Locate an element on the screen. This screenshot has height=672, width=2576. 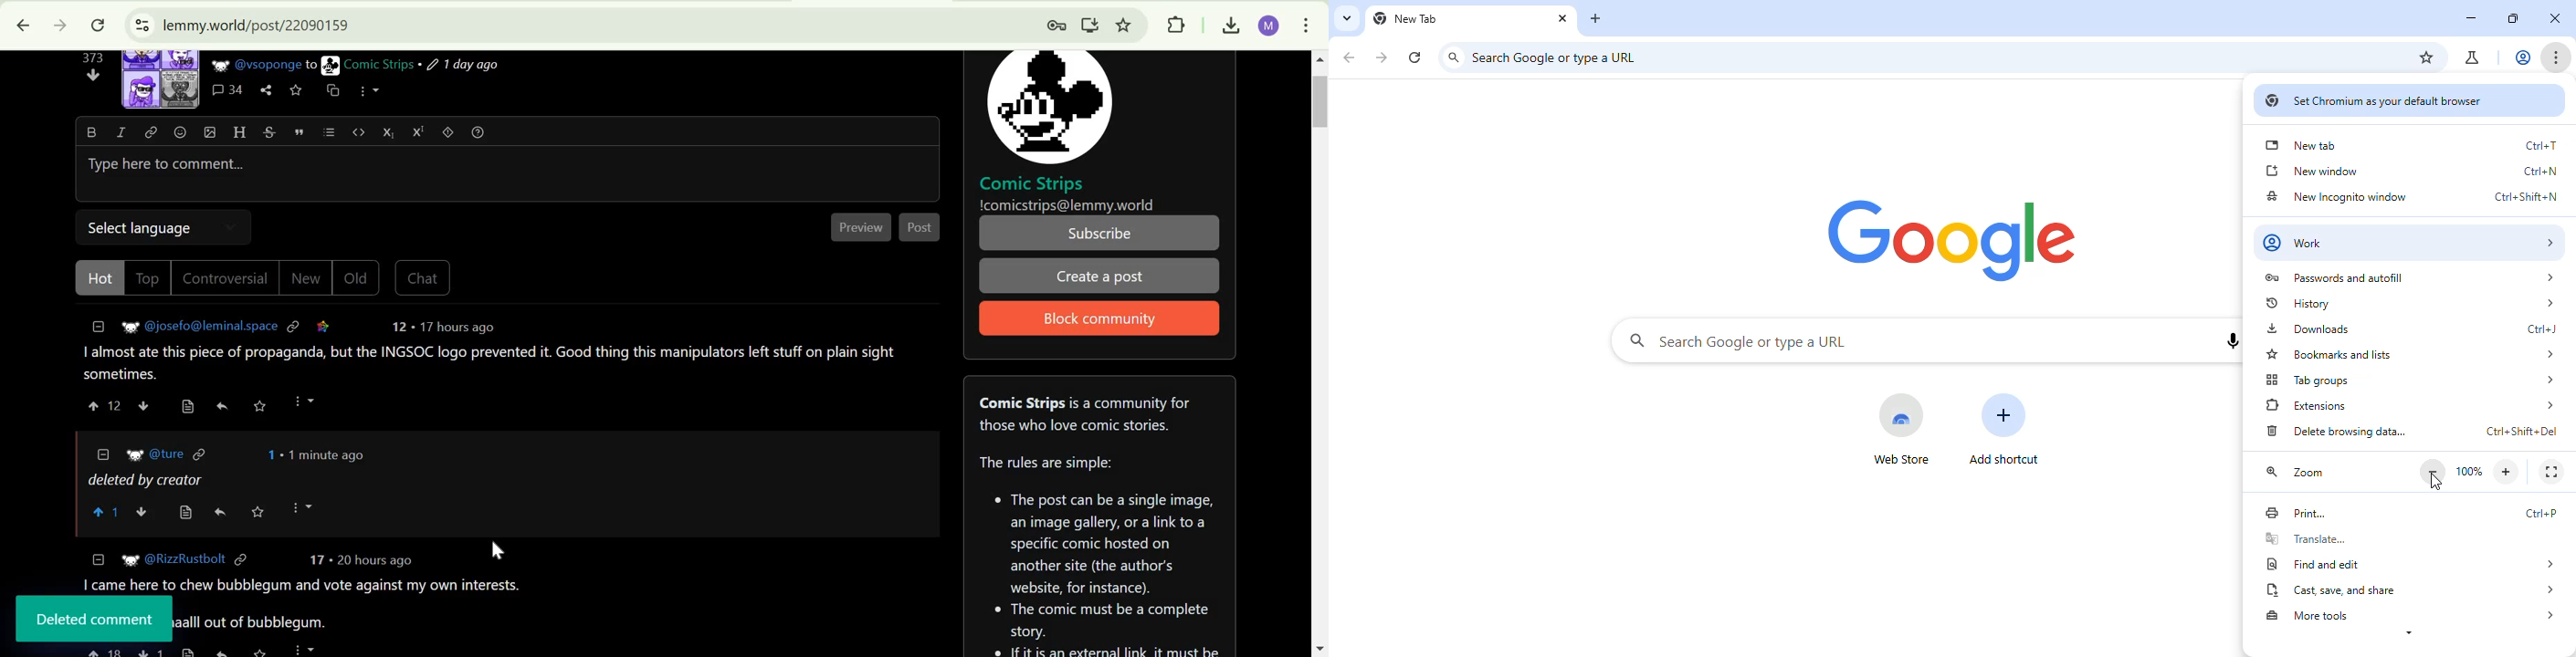
Subscribe is located at coordinates (1101, 233).